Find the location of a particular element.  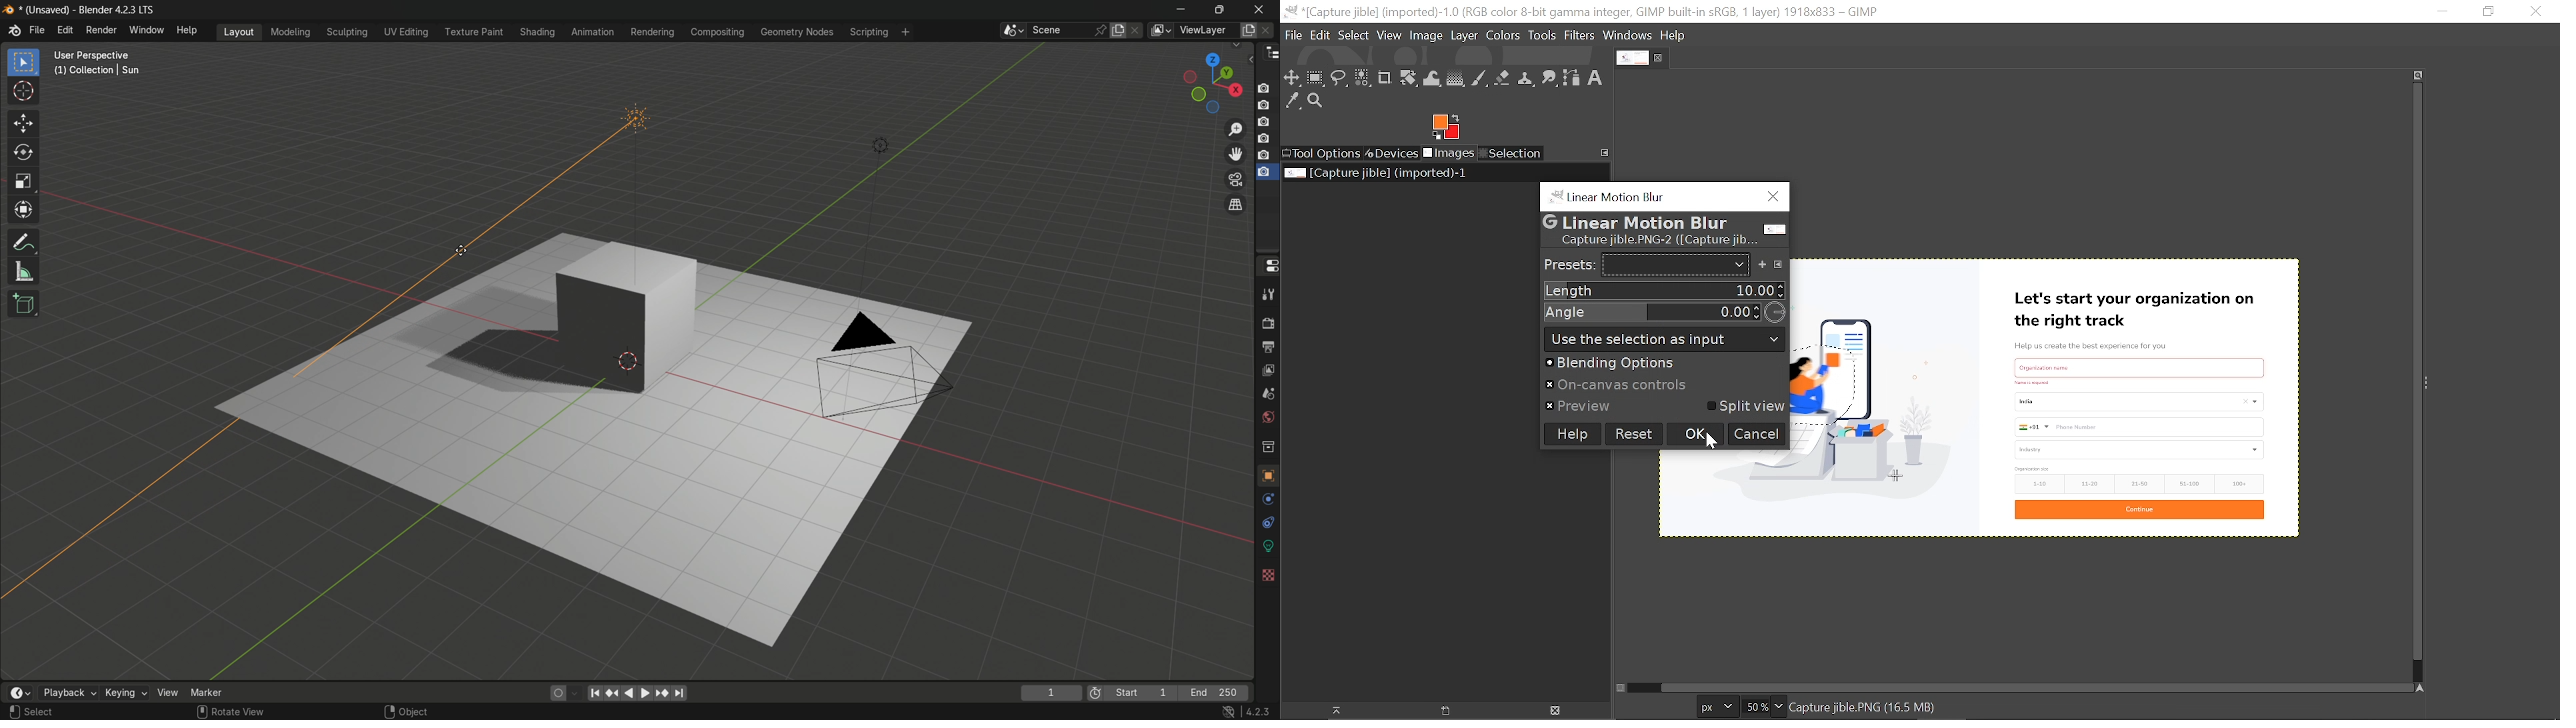

toggle the camera view is located at coordinates (1236, 180).